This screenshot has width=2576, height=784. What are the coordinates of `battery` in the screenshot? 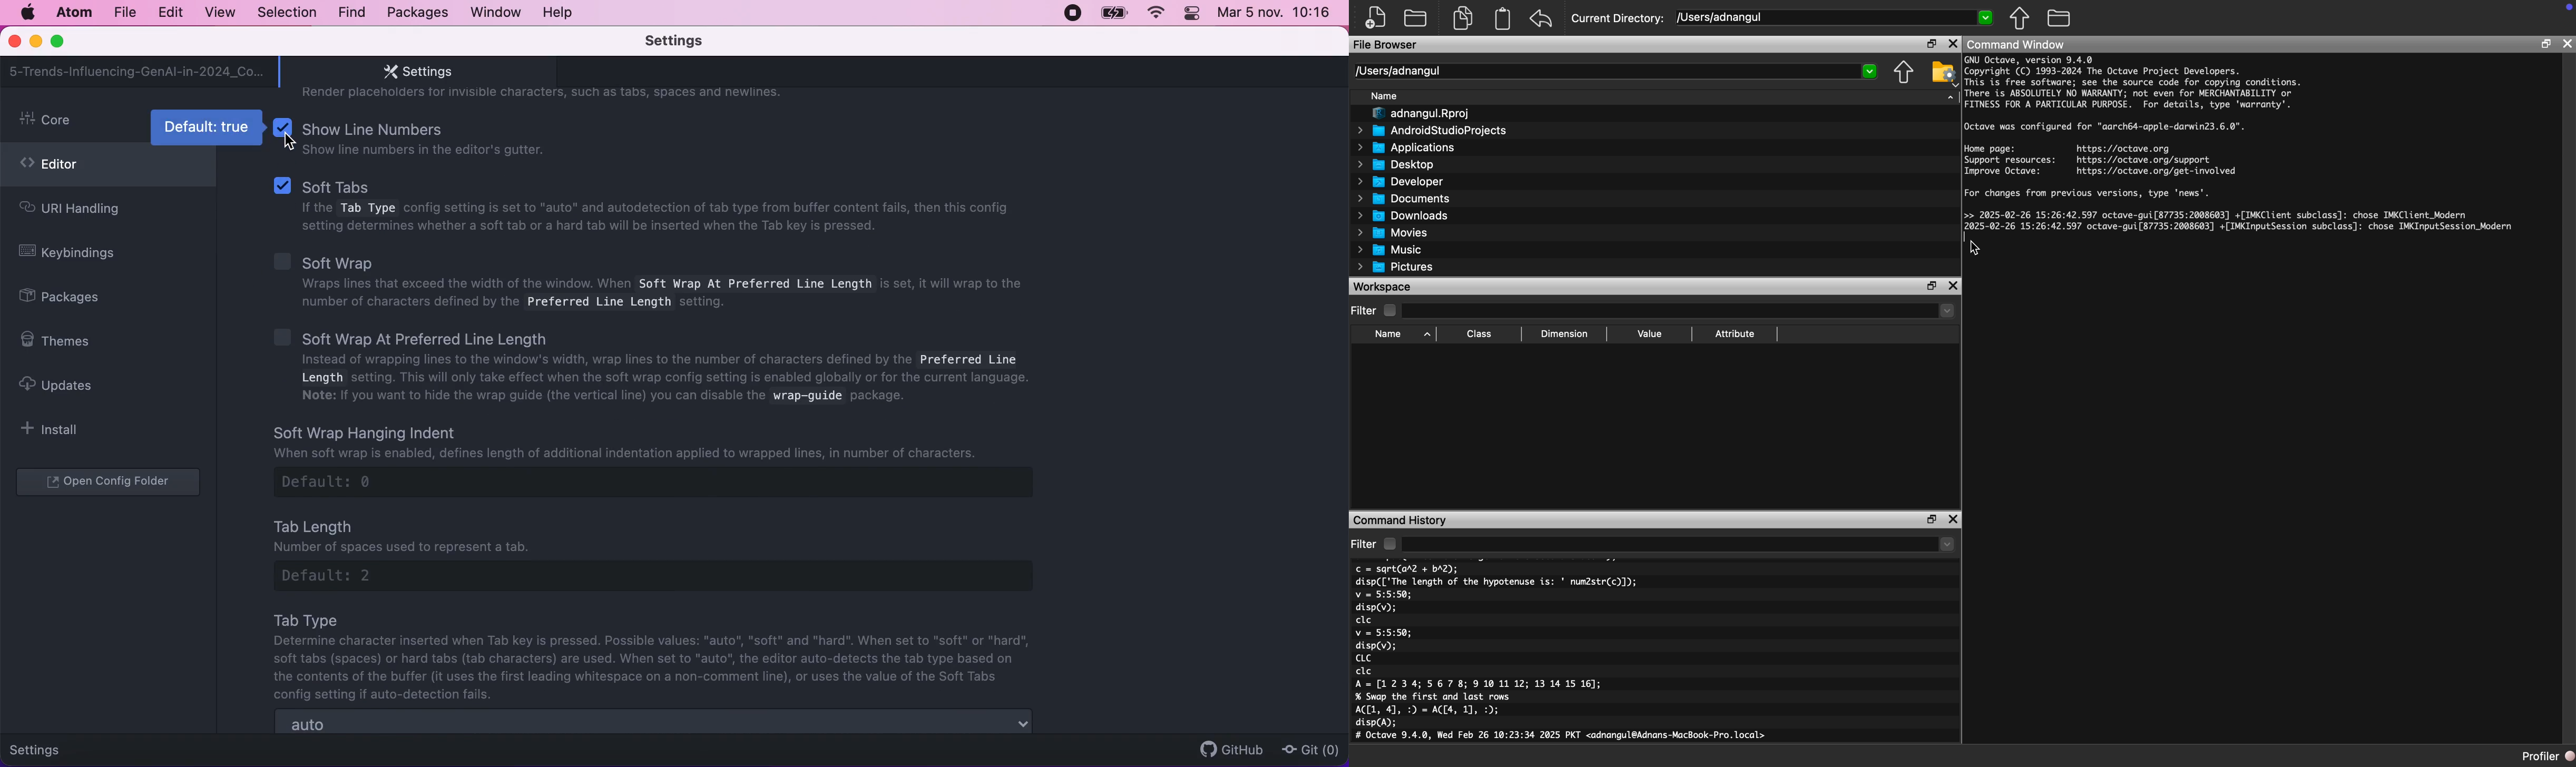 It's located at (1114, 13).